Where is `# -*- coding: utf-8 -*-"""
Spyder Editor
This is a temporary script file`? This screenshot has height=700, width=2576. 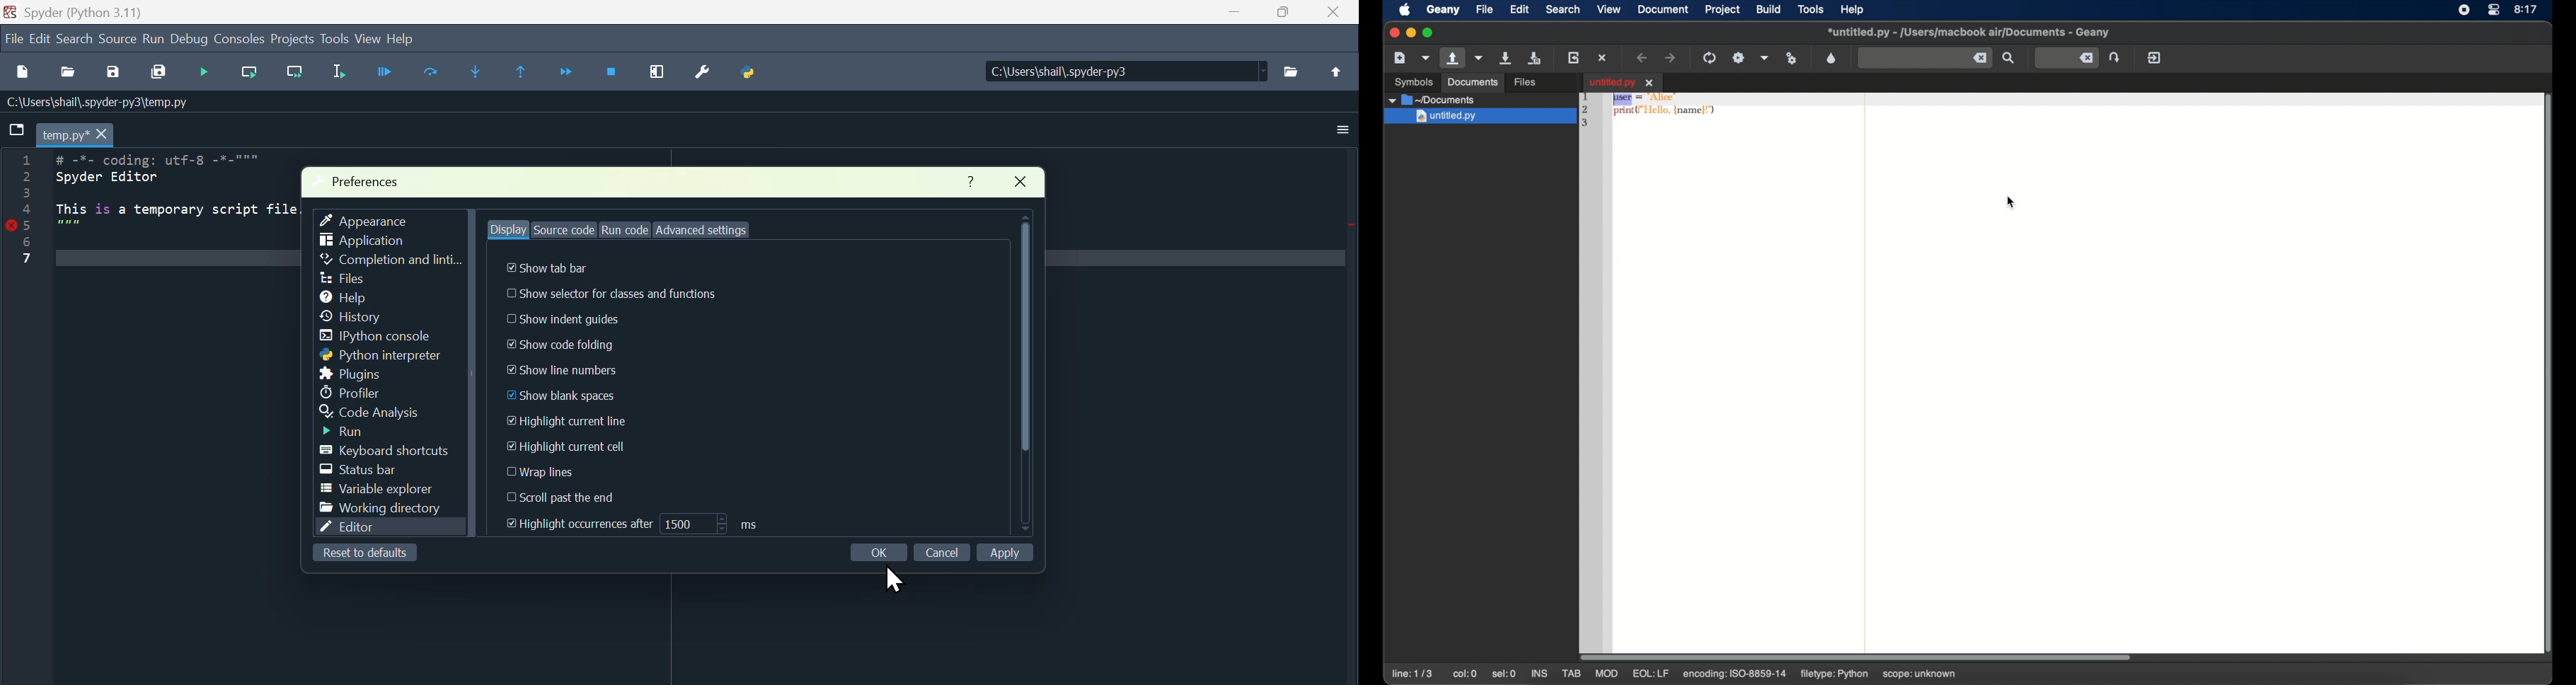 # -*- coding: utf-8 -*-"""
Spyder Editor
This is a temporary script file is located at coordinates (179, 202).